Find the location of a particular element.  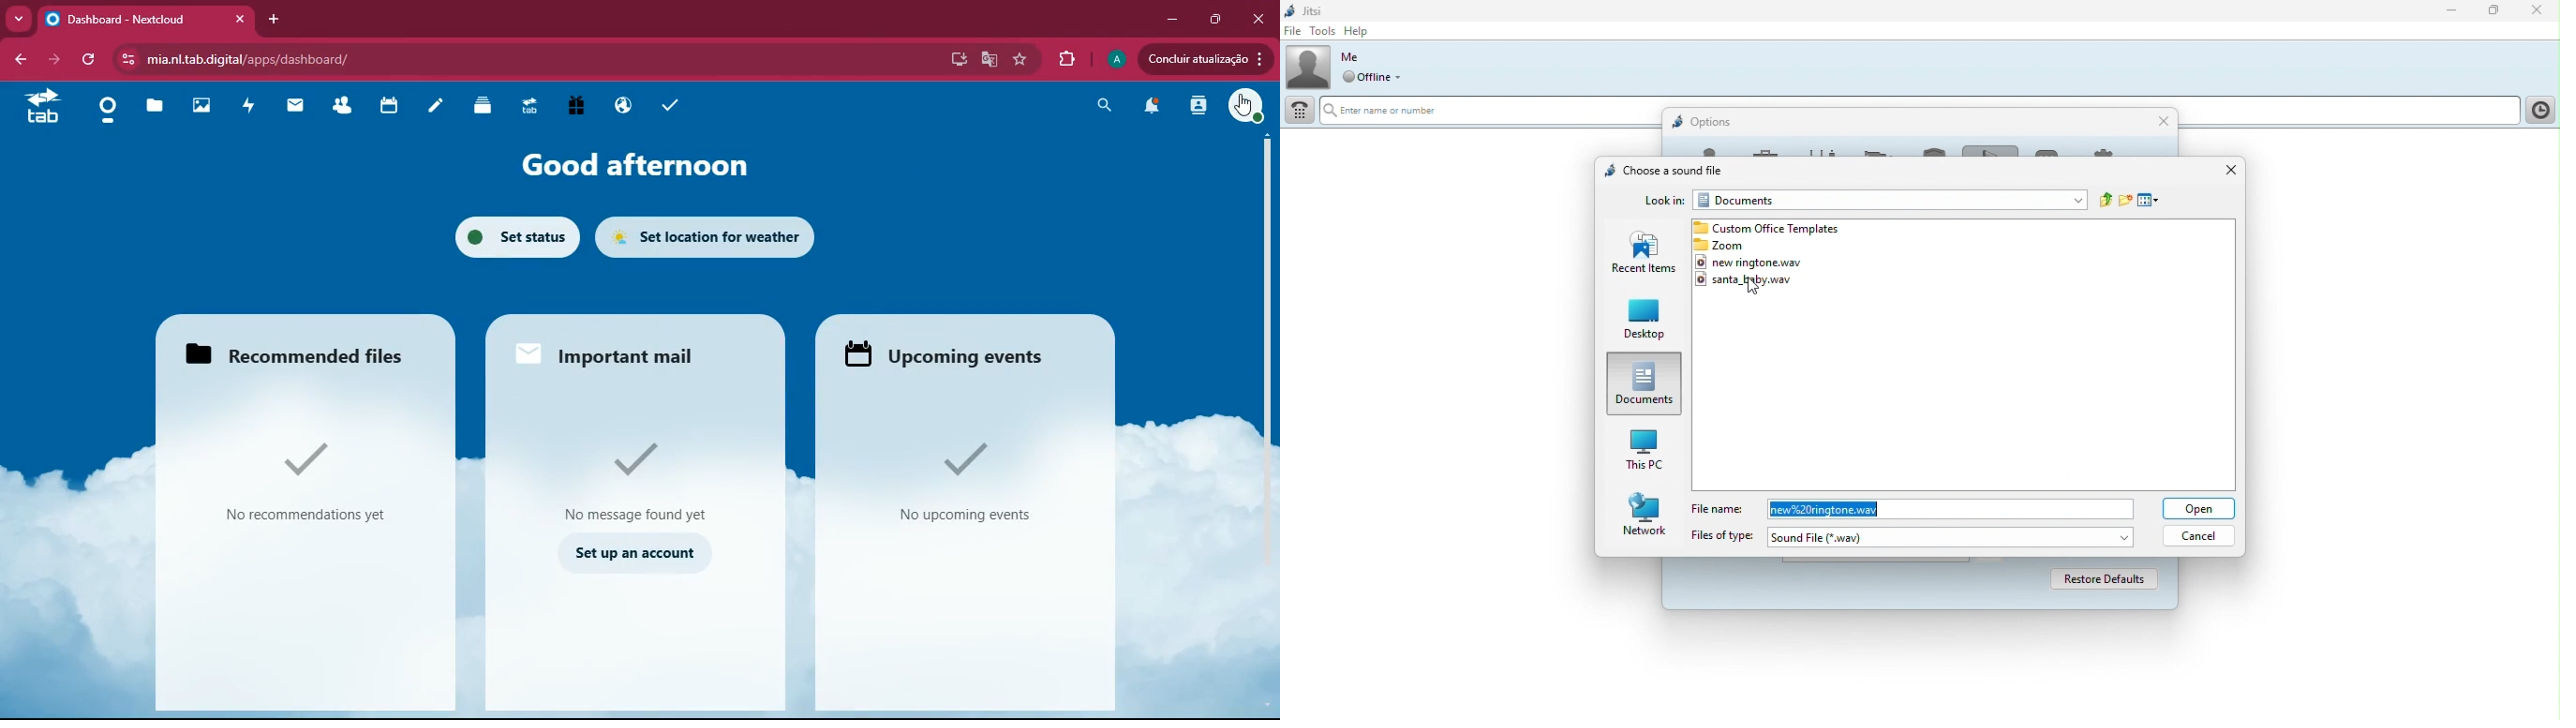

public is located at coordinates (627, 106).